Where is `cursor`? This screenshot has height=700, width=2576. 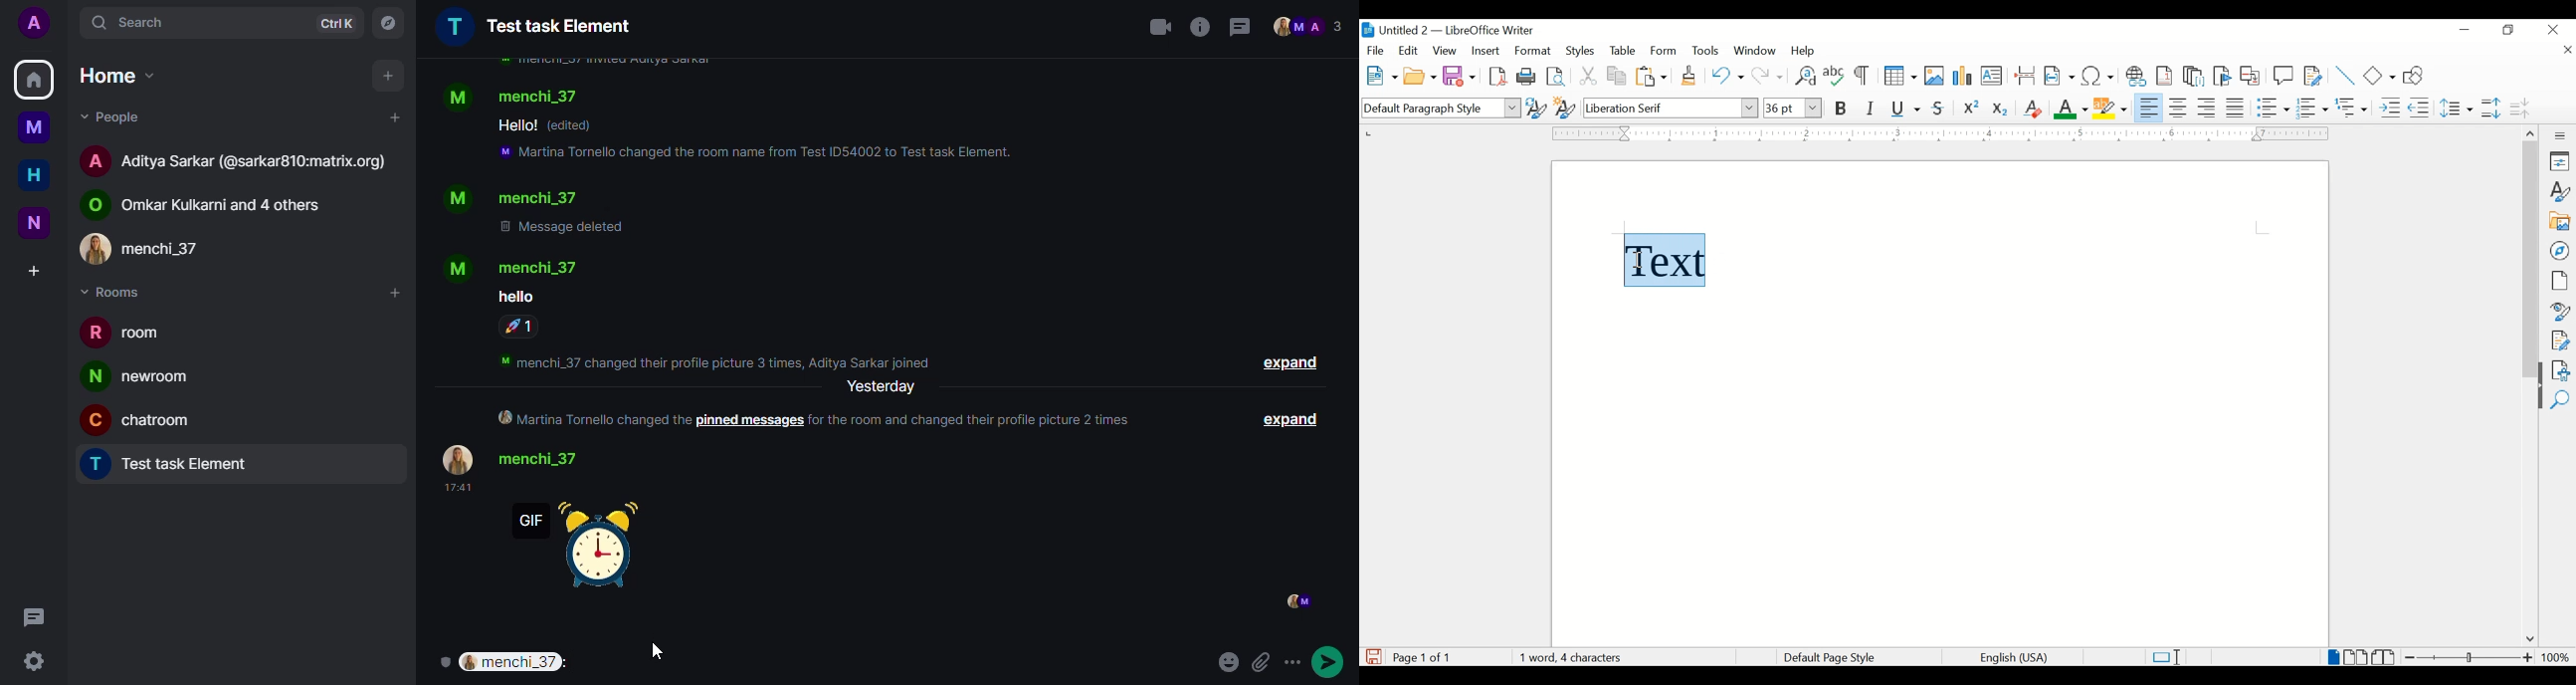 cursor is located at coordinates (652, 648).